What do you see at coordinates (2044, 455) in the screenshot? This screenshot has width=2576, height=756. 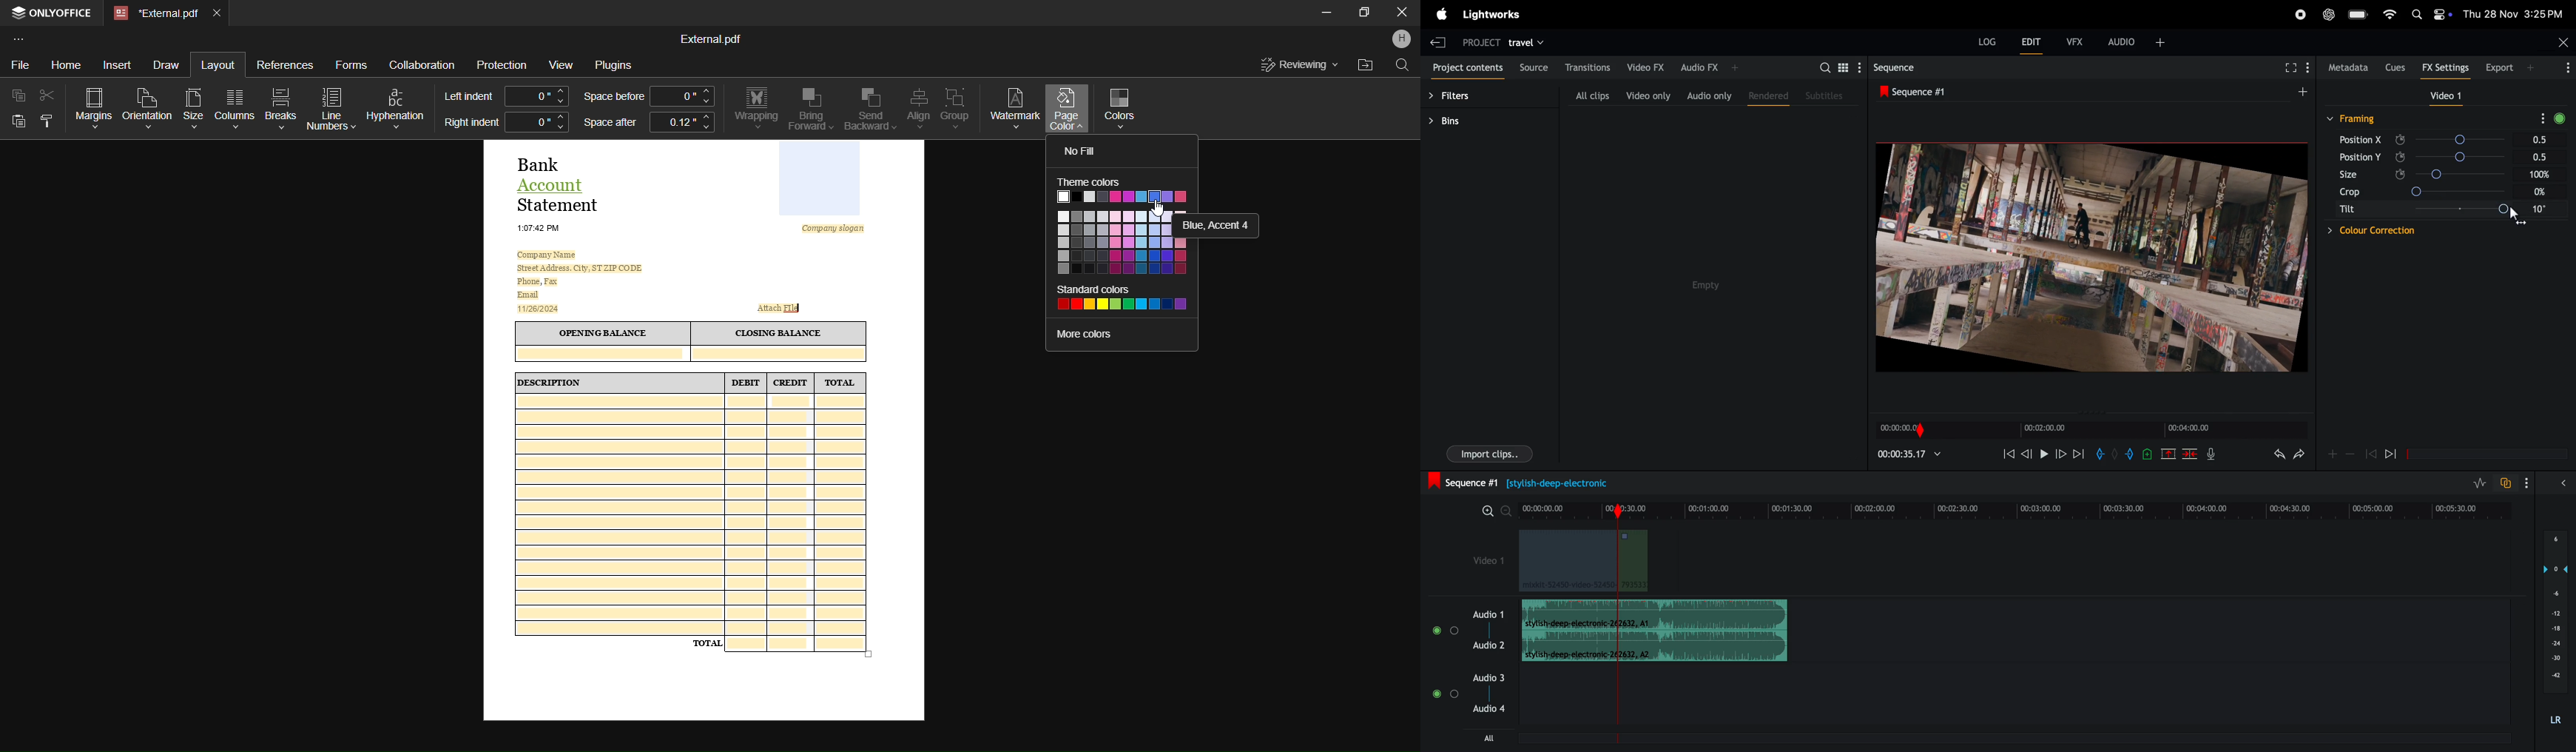 I see `pause ` at bounding box center [2044, 455].